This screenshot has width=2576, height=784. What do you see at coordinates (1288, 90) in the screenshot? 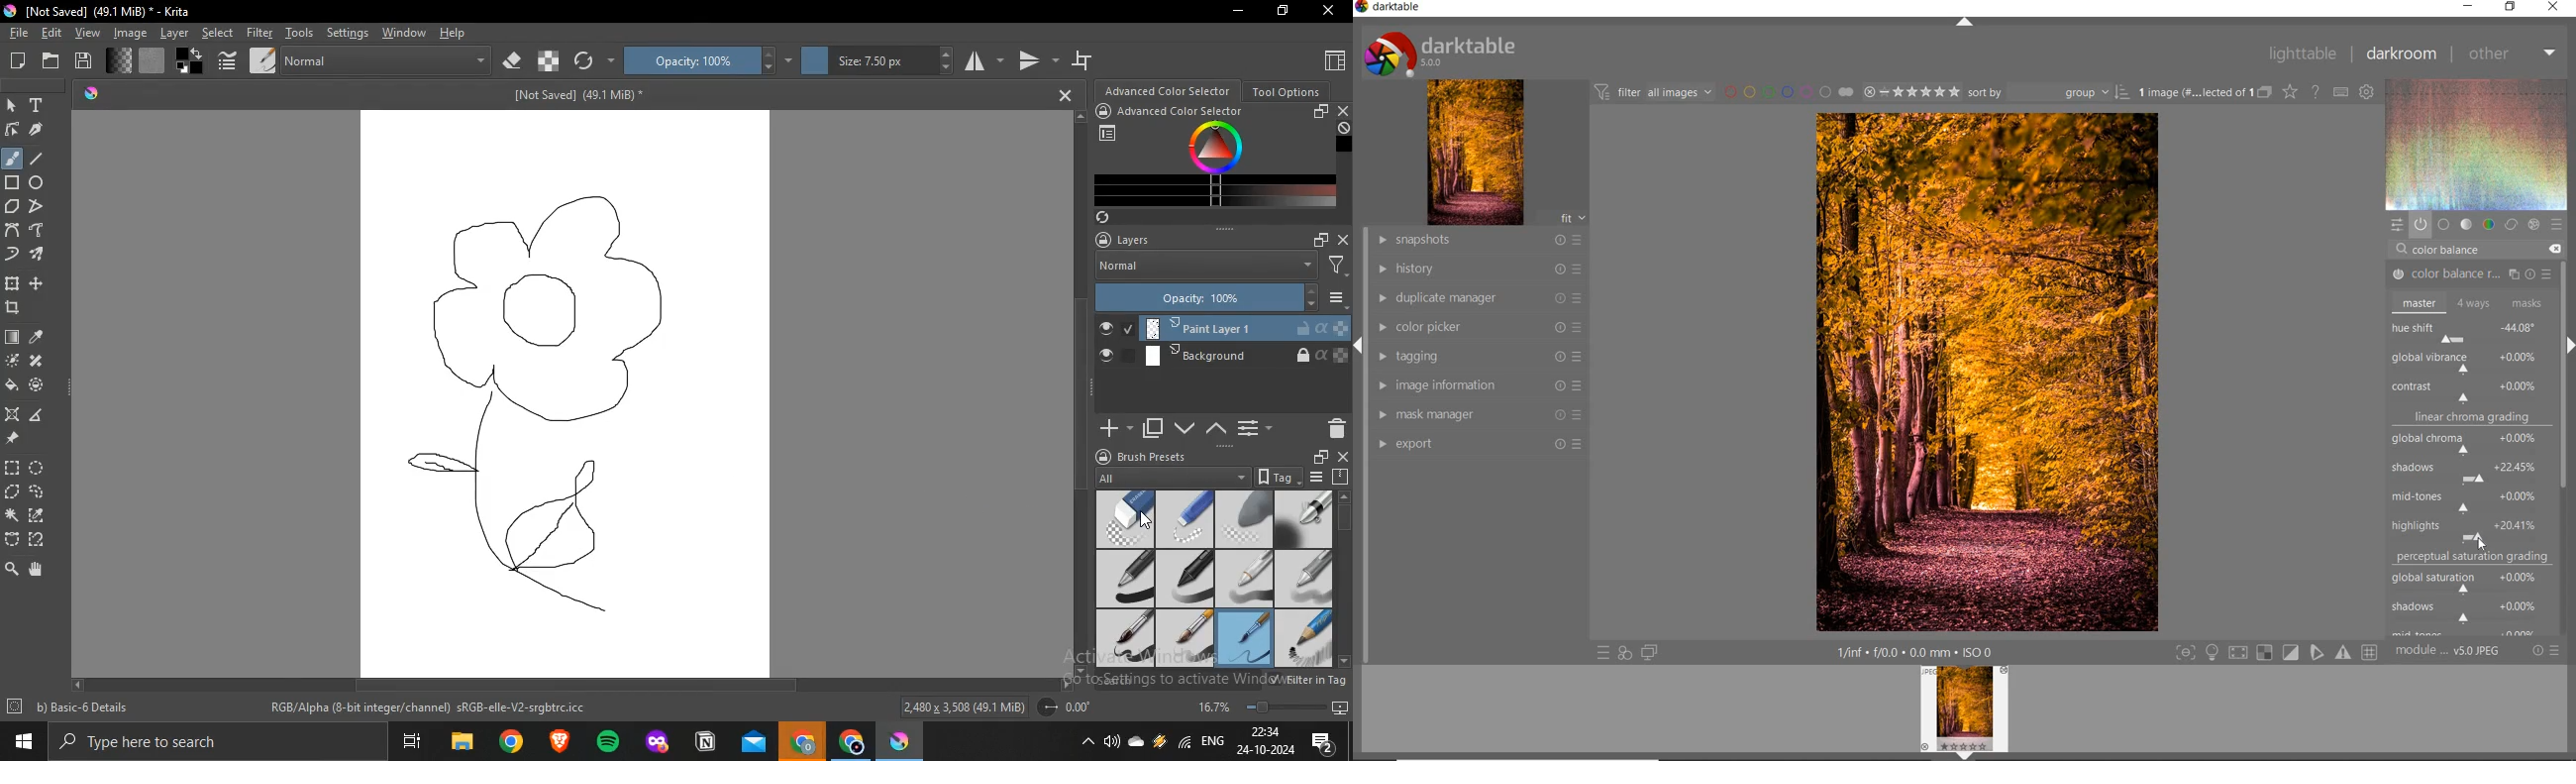
I see `tool options` at bounding box center [1288, 90].